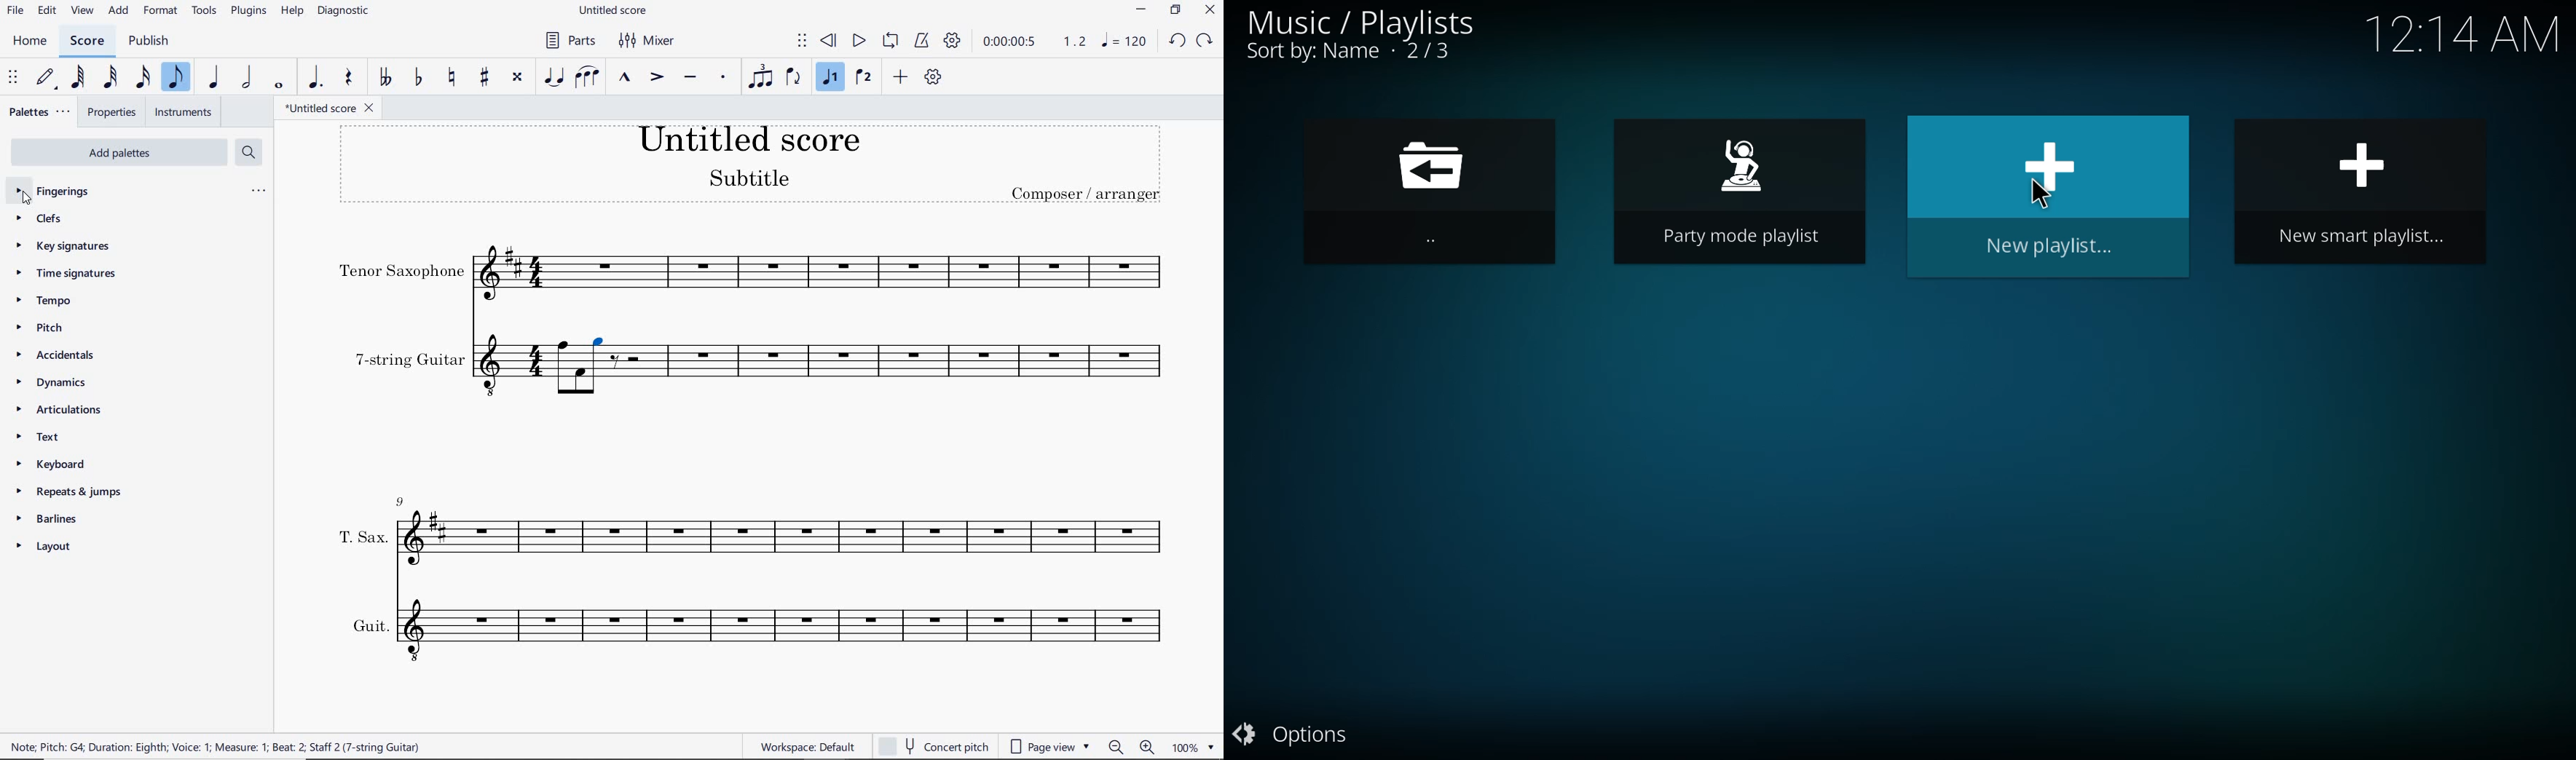 This screenshot has width=2576, height=784. What do you see at coordinates (183, 111) in the screenshot?
I see `INSTRUMENTS` at bounding box center [183, 111].